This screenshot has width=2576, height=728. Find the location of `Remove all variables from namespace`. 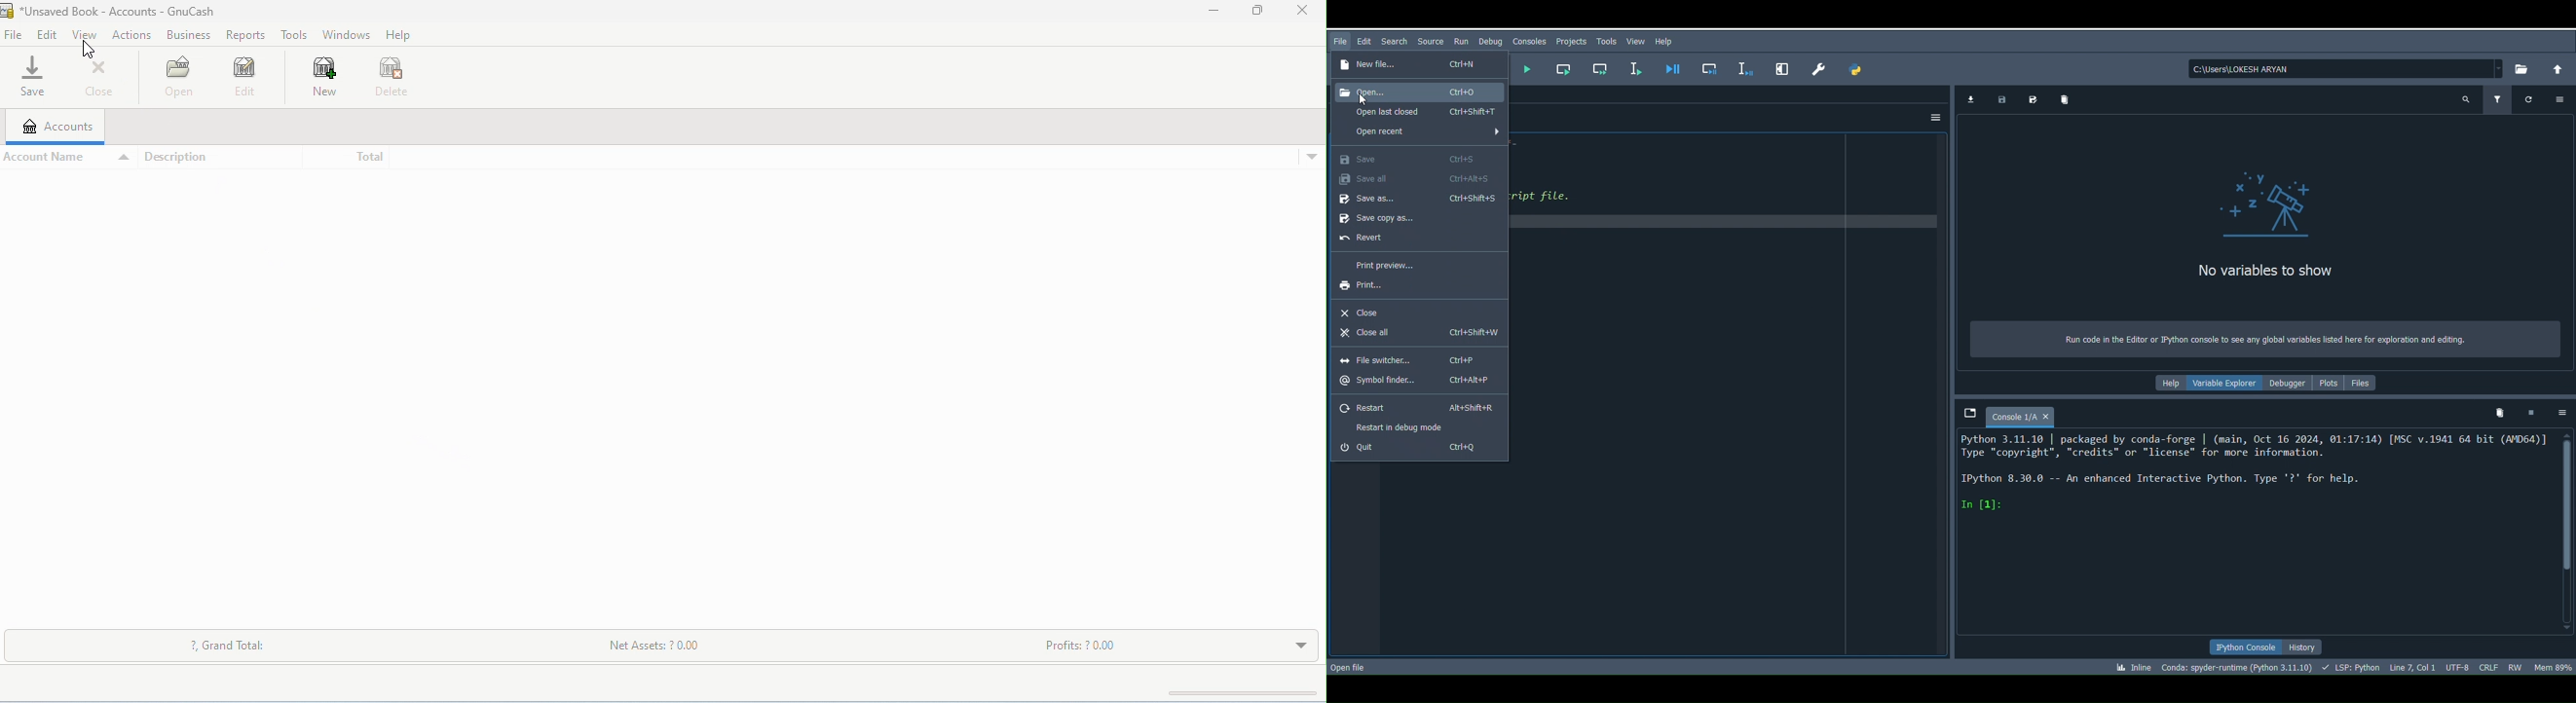

Remove all variables from namespace is located at coordinates (2495, 413).